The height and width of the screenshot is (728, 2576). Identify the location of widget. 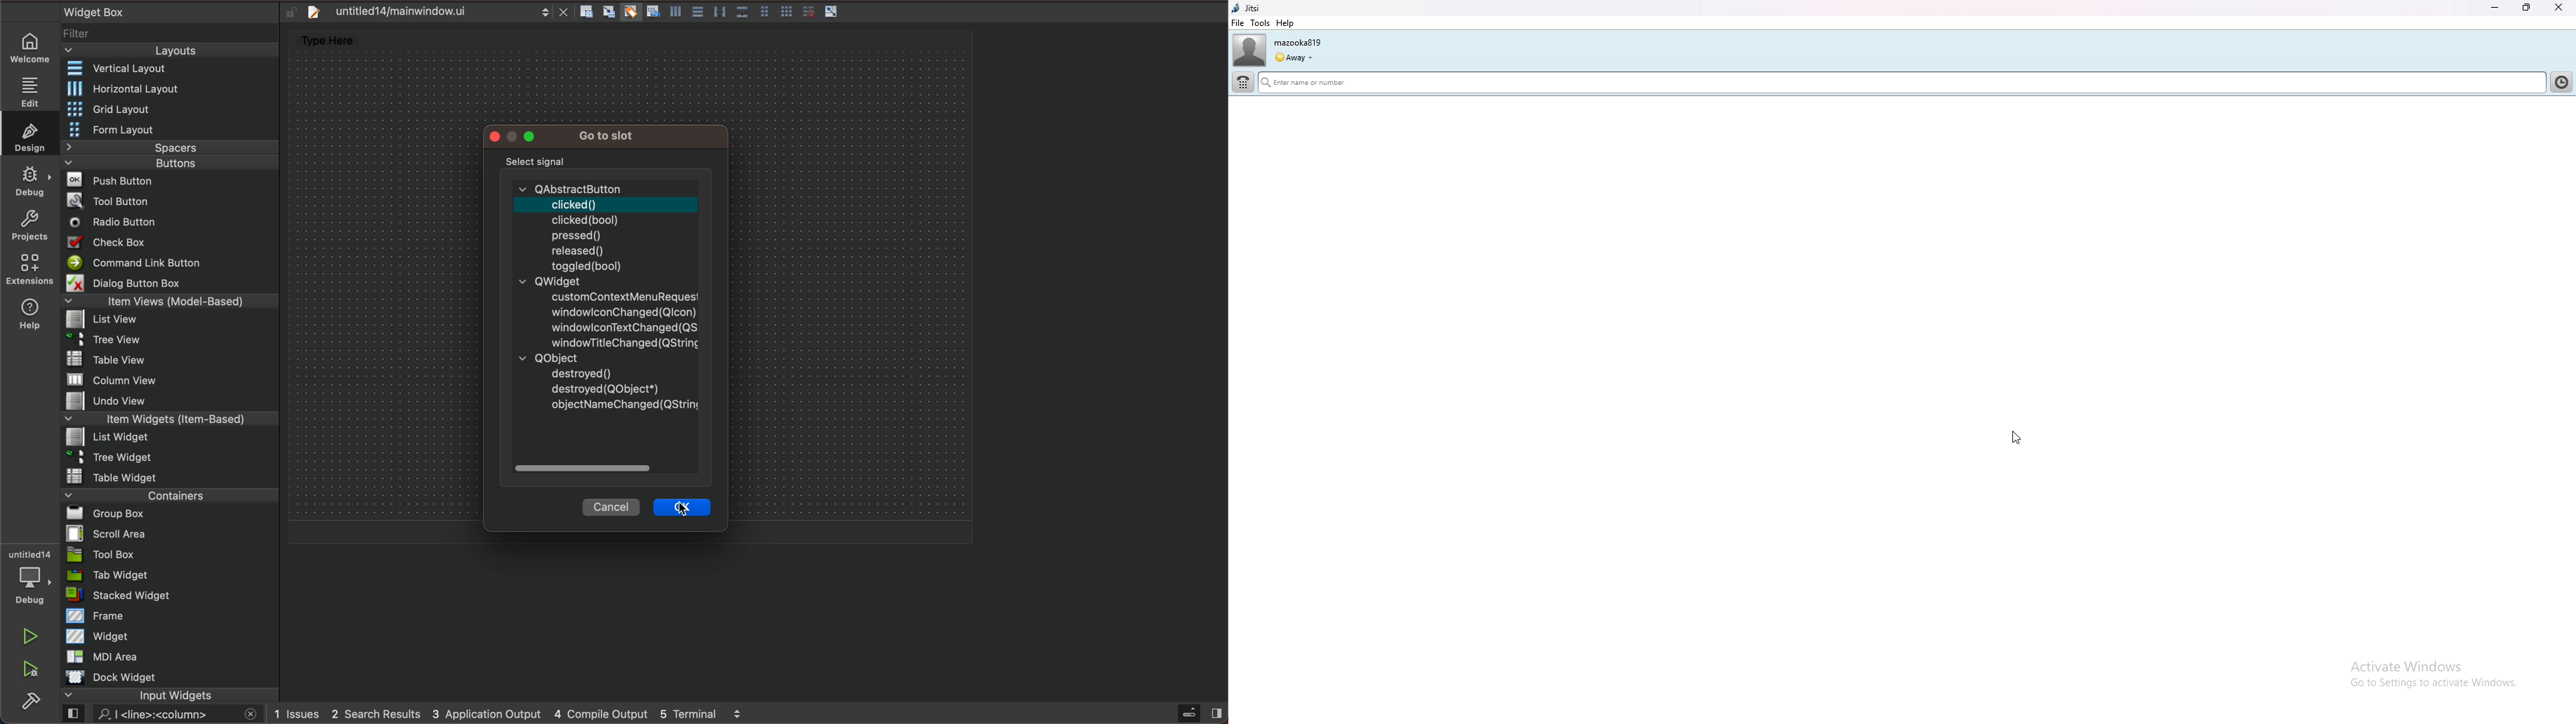
(173, 639).